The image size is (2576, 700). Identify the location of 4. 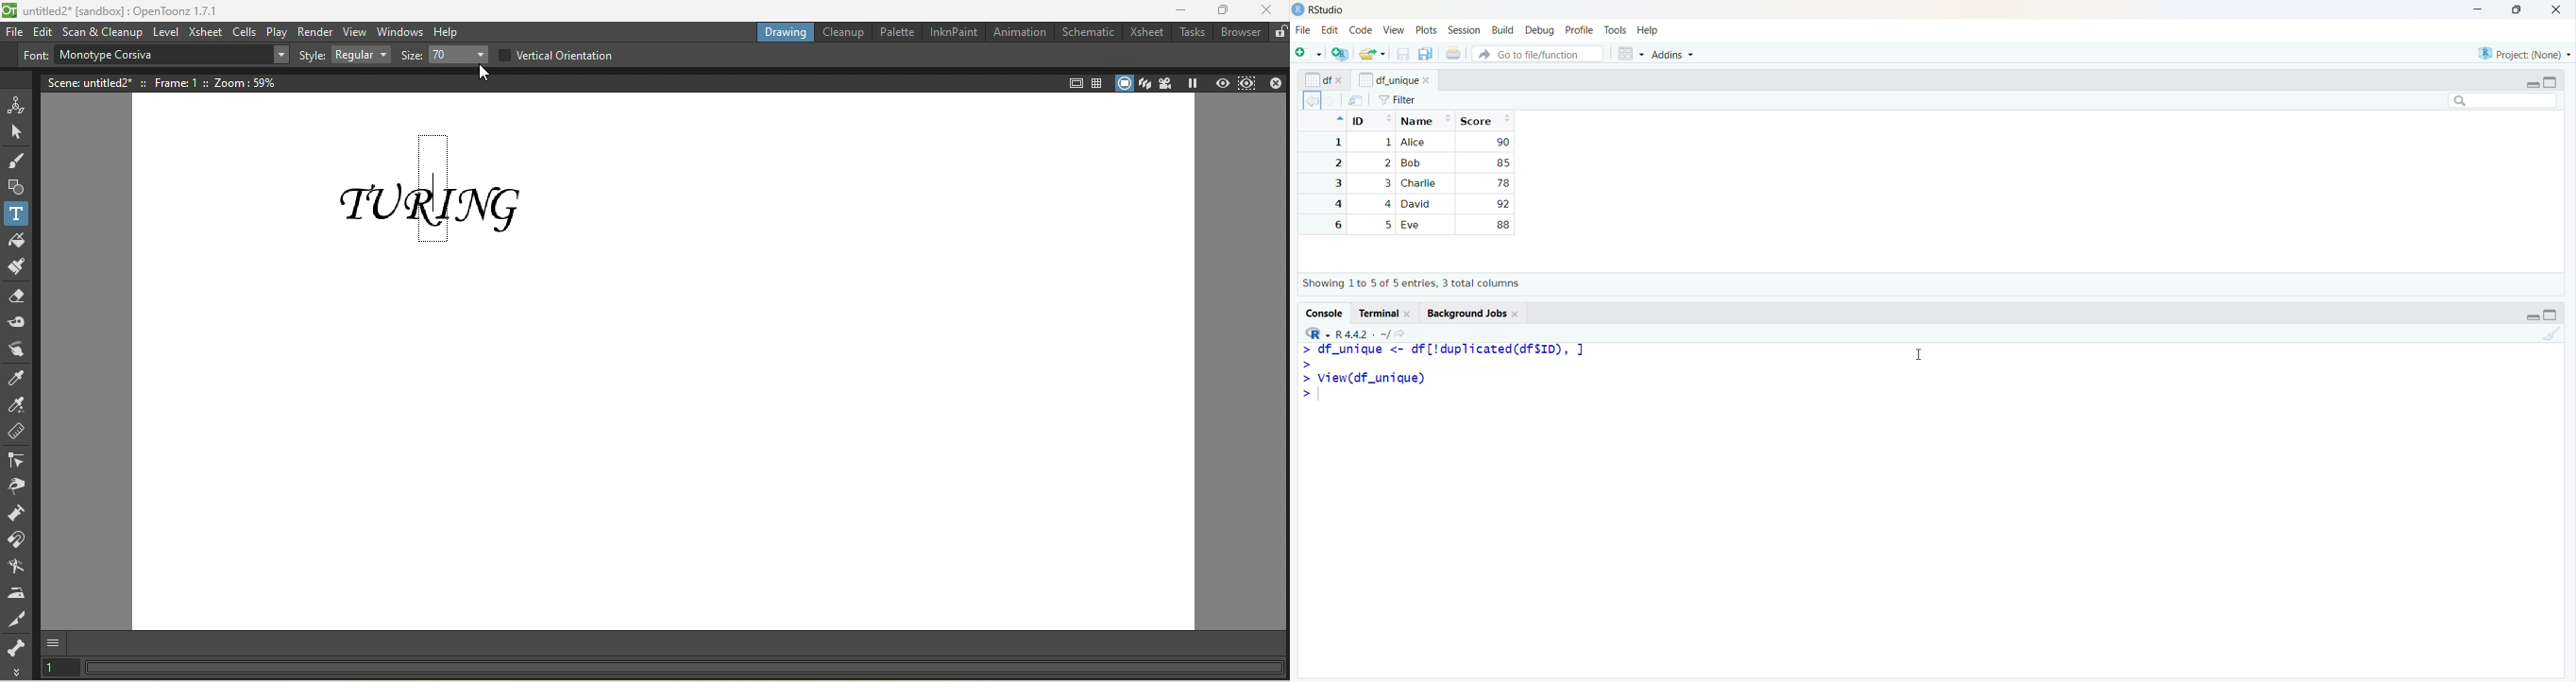
(1386, 203).